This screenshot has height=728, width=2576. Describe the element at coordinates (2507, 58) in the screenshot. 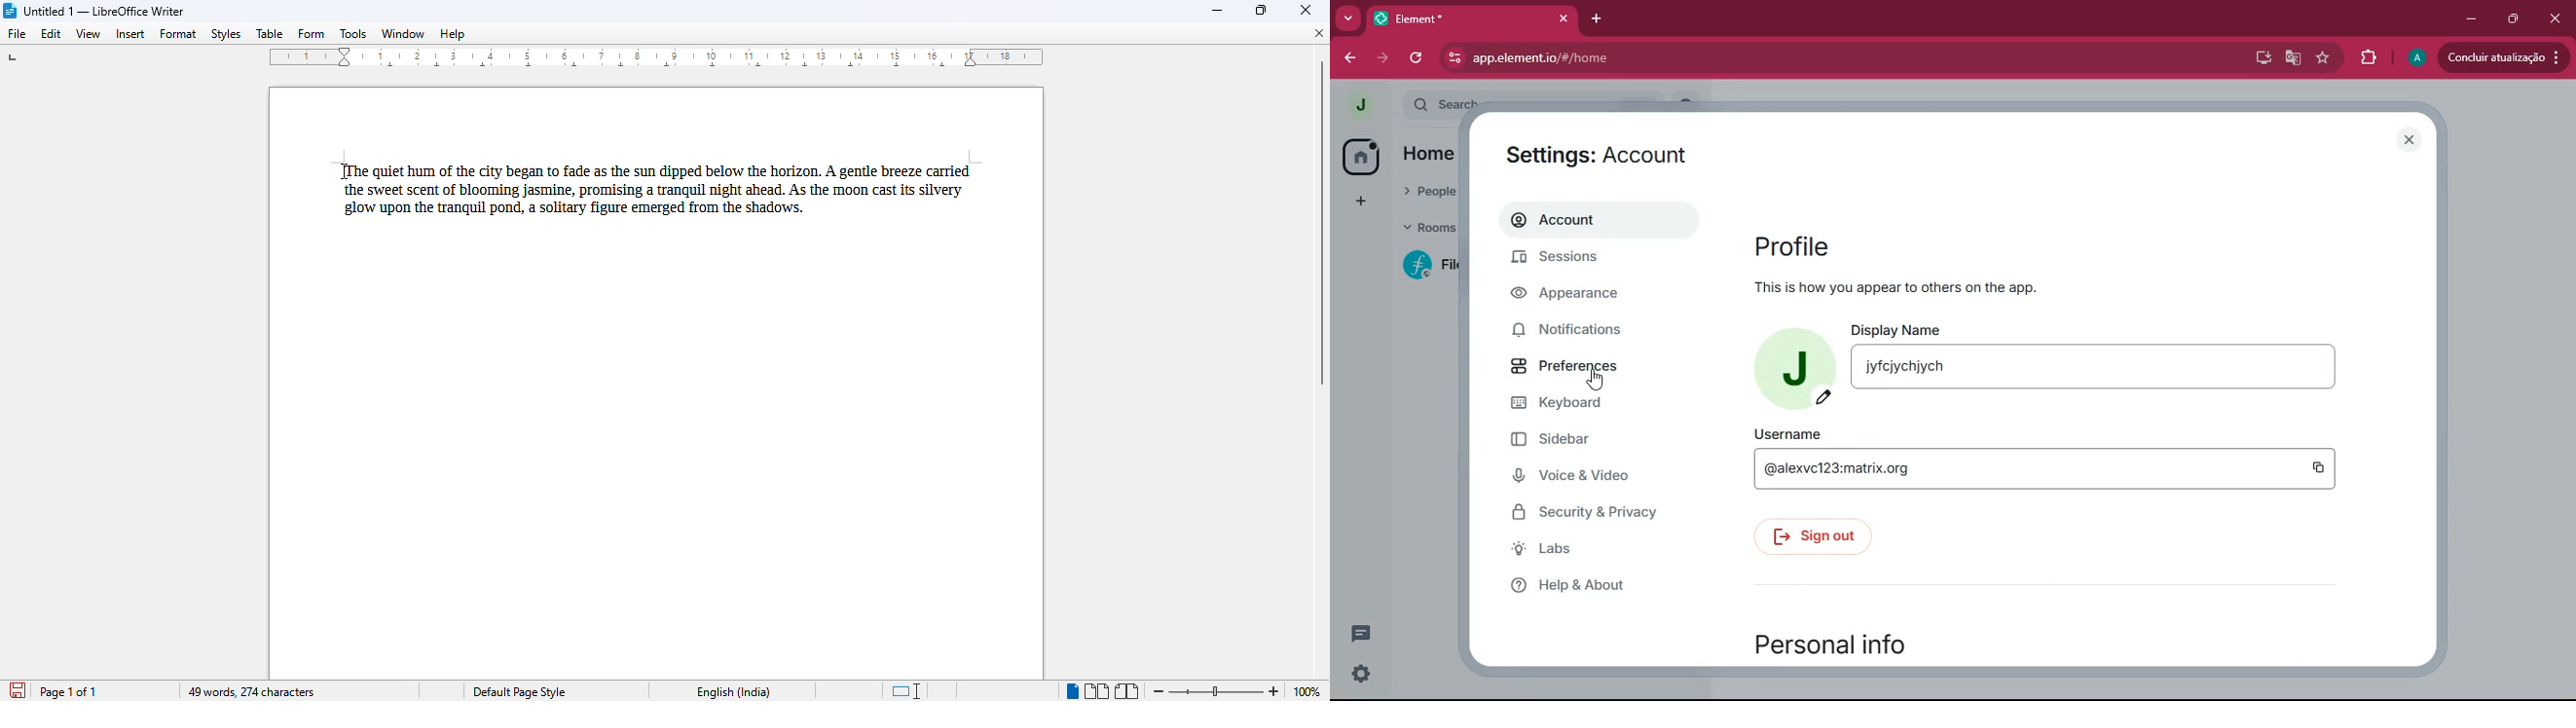

I see `Concluir atualização` at that location.